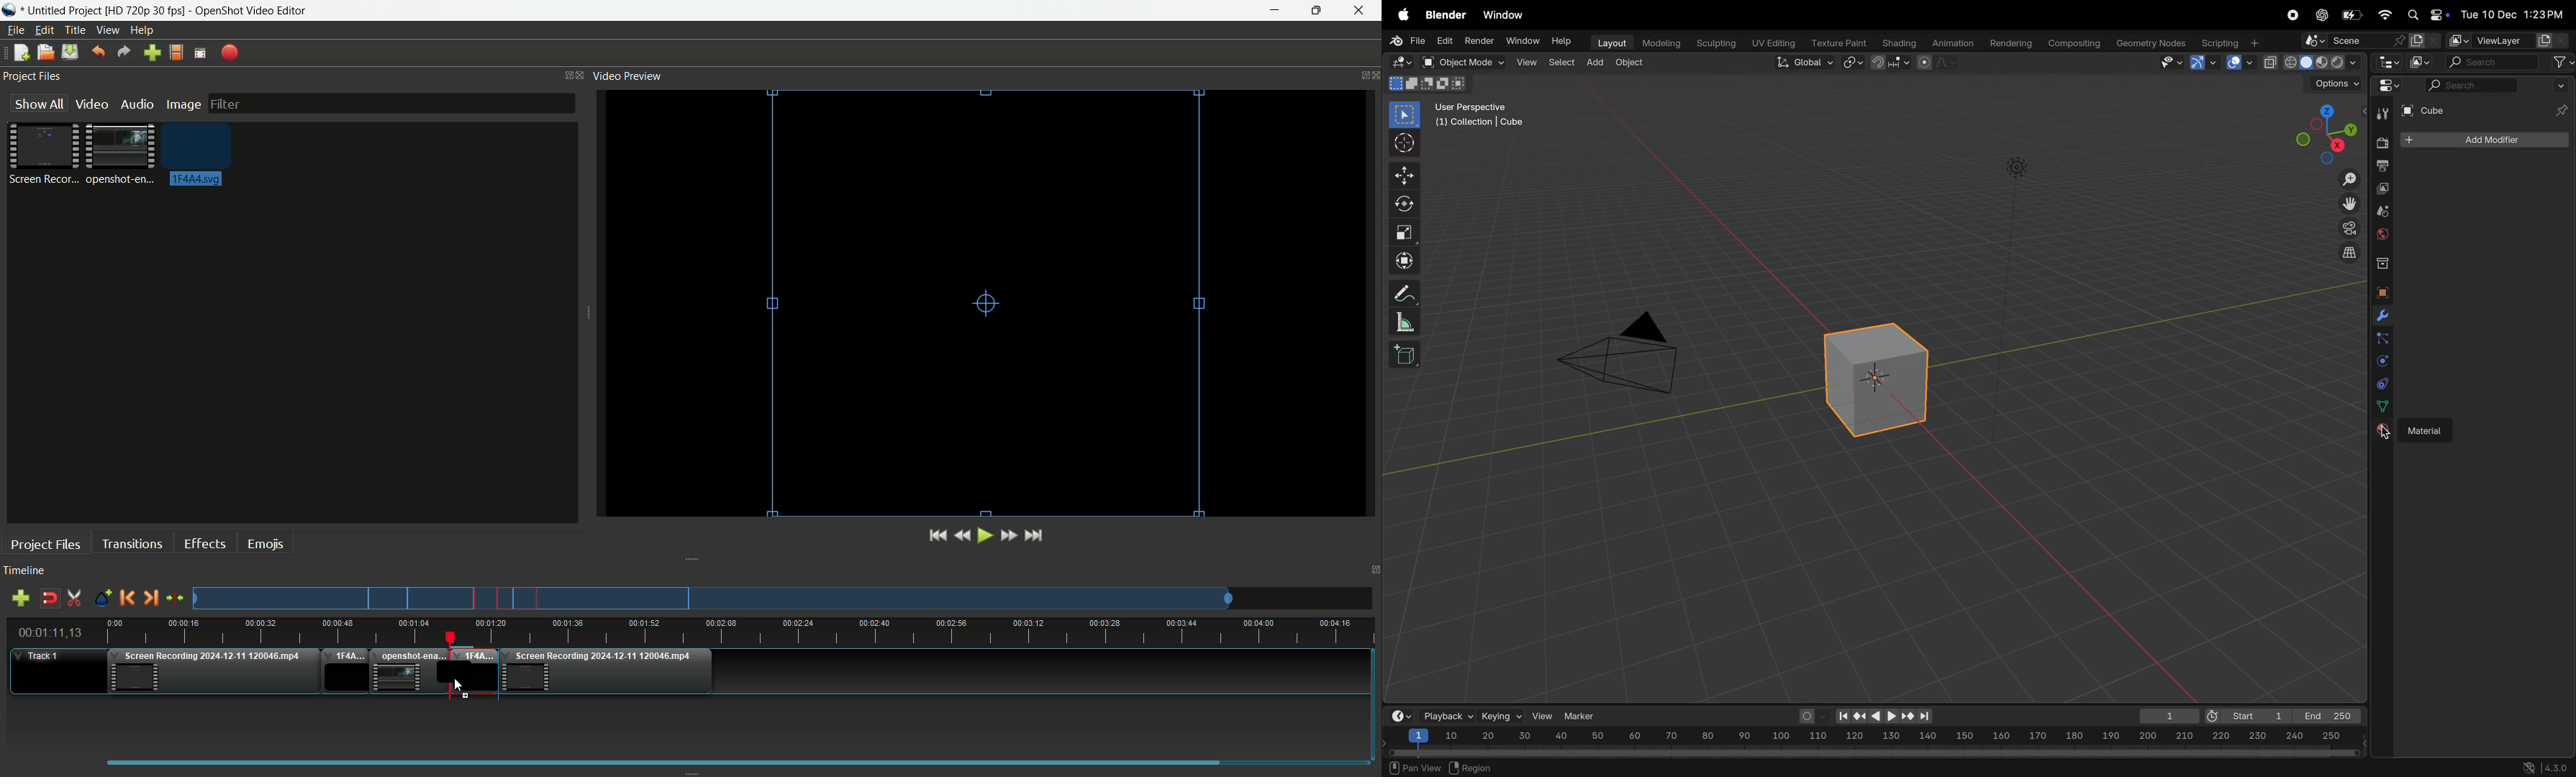 The width and height of the screenshot is (2576, 784). I want to click on auto keying, so click(1811, 716).